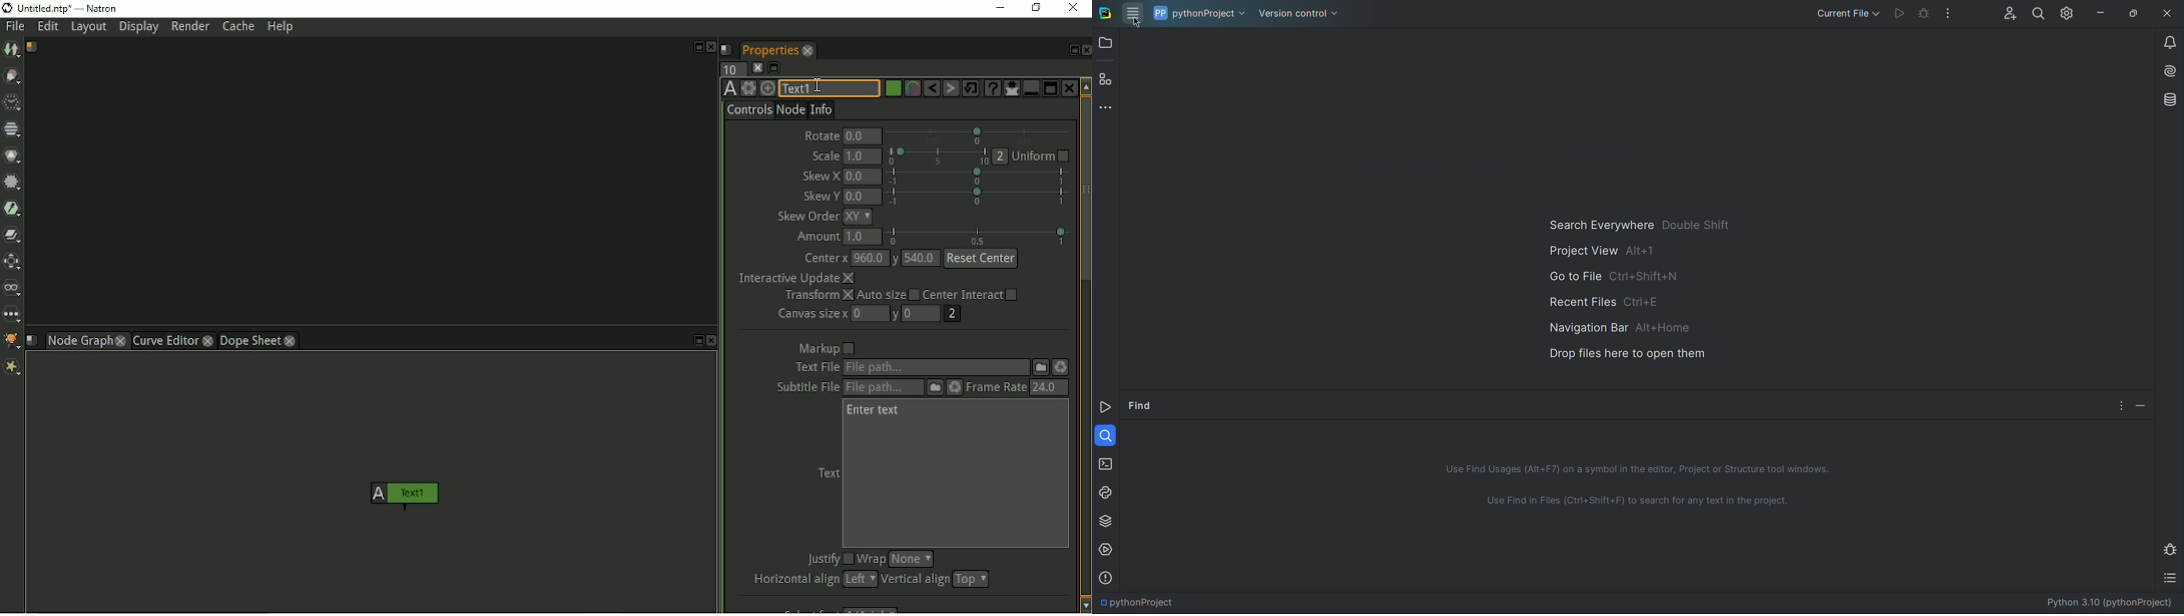 The image size is (2184, 616). I want to click on Skew Y, so click(819, 196).